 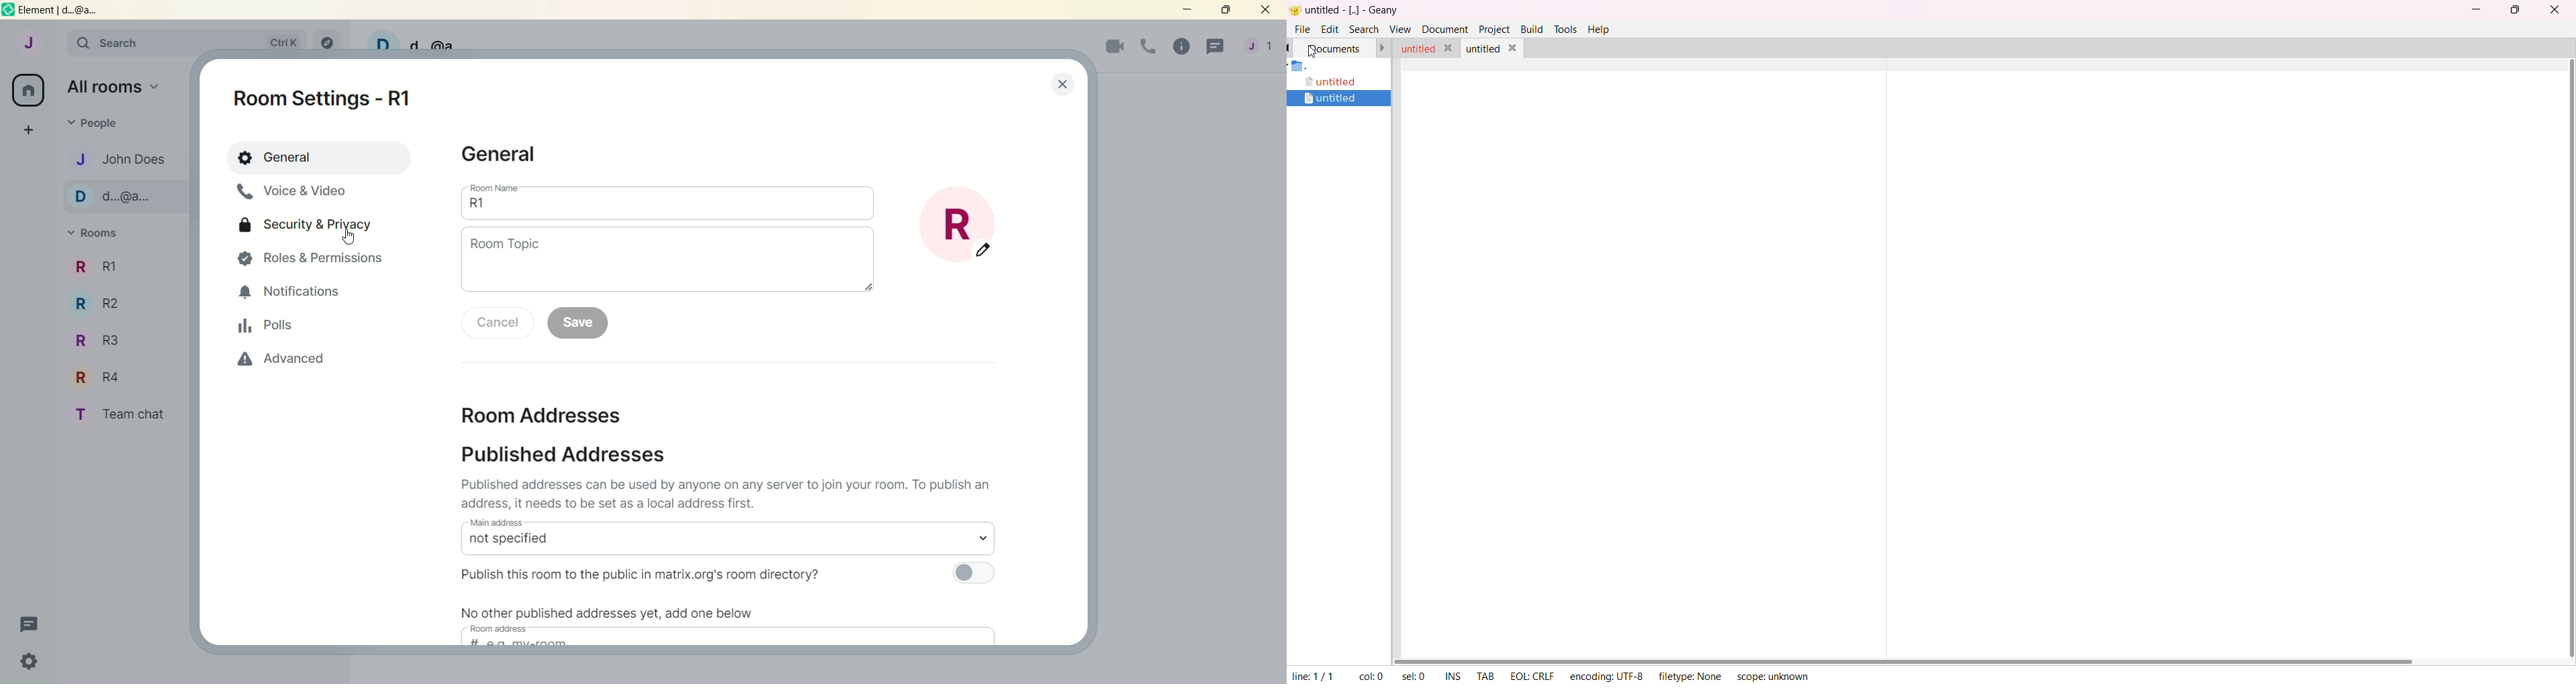 What do you see at coordinates (111, 308) in the screenshot?
I see `R R2` at bounding box center [111, 308].